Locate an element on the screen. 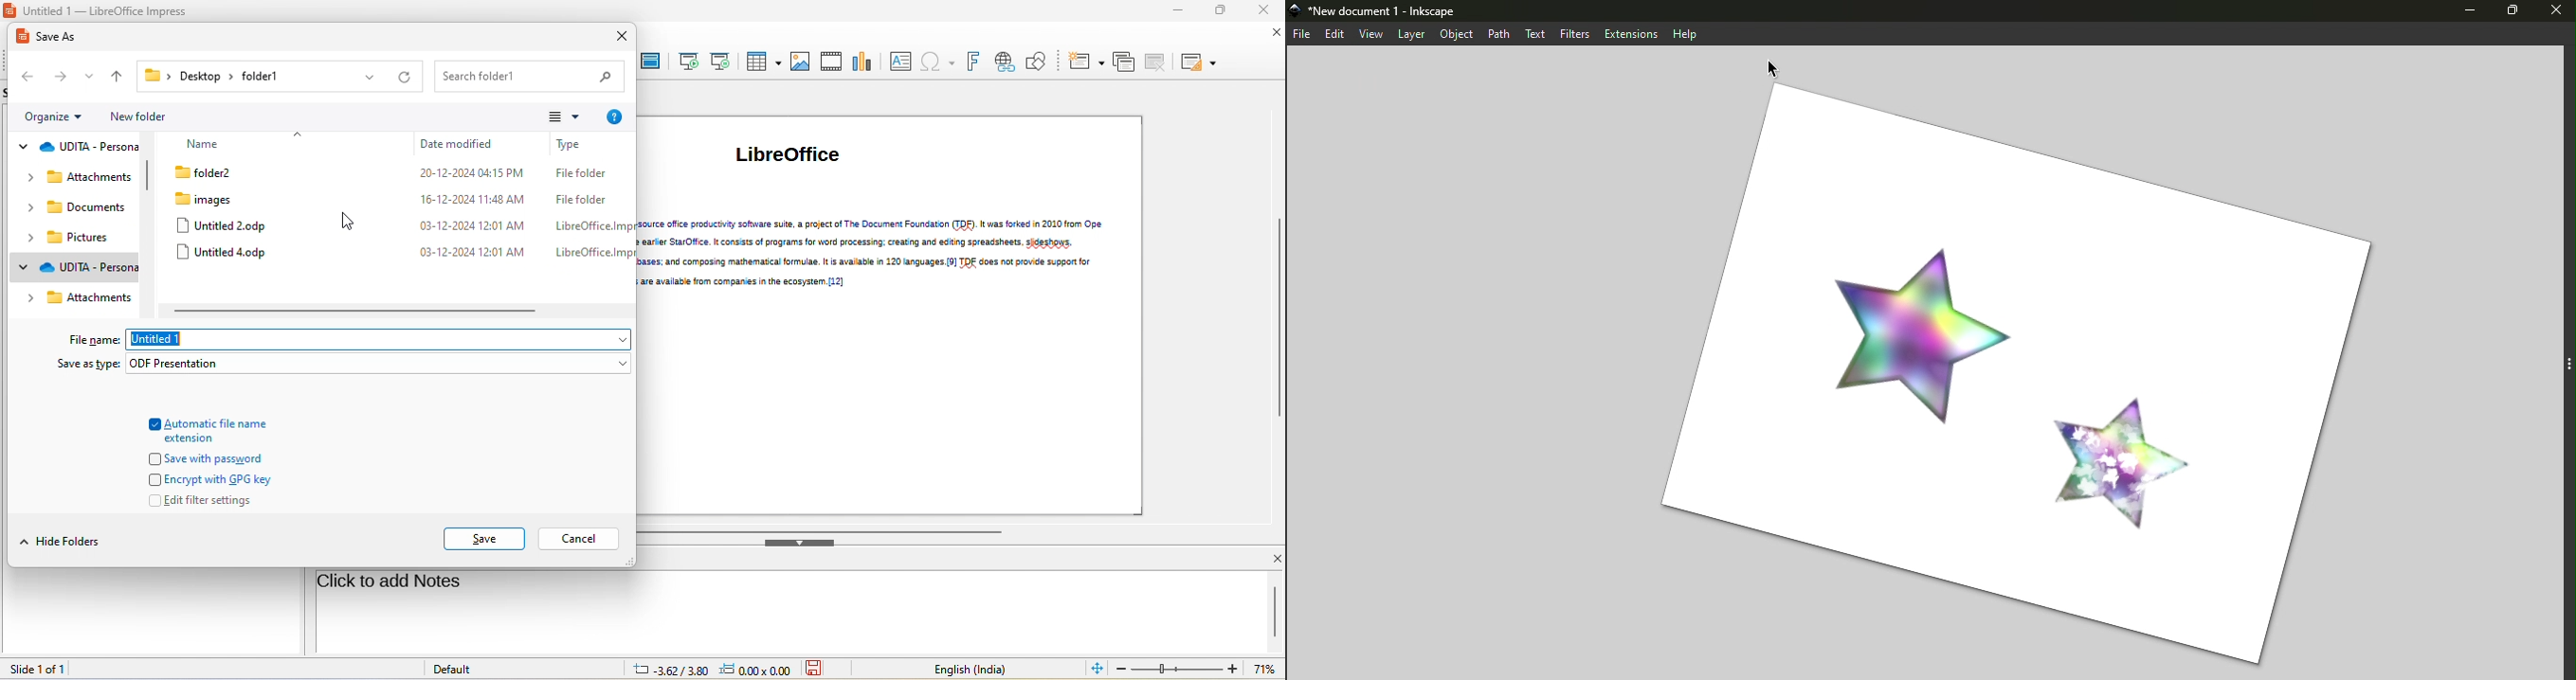 The height and width of the screenshot is (700, 2576). udita personal is located at coordinates (78, 265).